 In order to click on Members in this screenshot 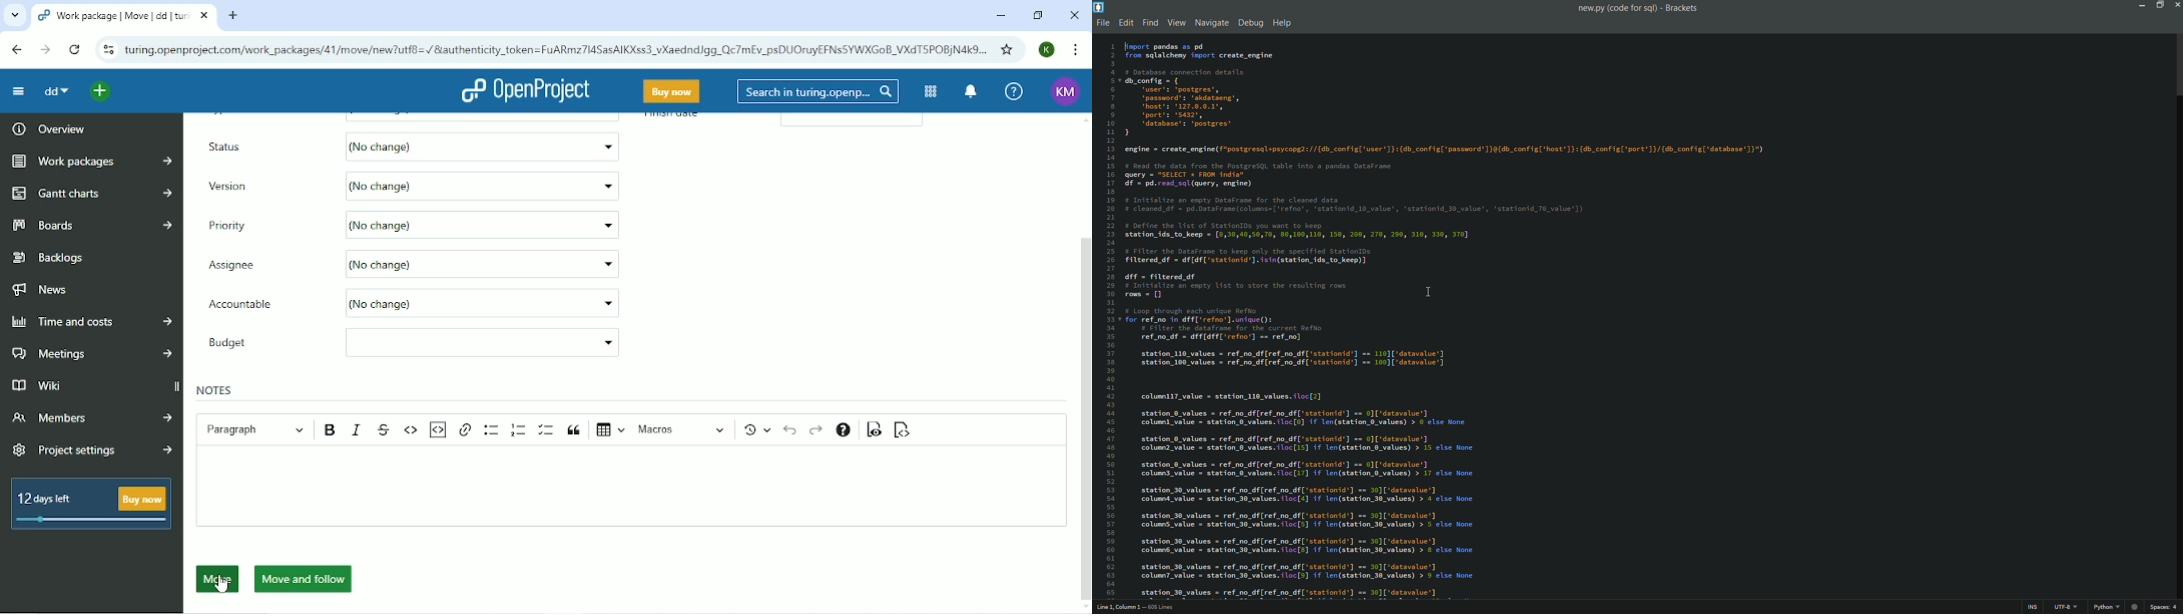, I will do `click(89, 421)`.